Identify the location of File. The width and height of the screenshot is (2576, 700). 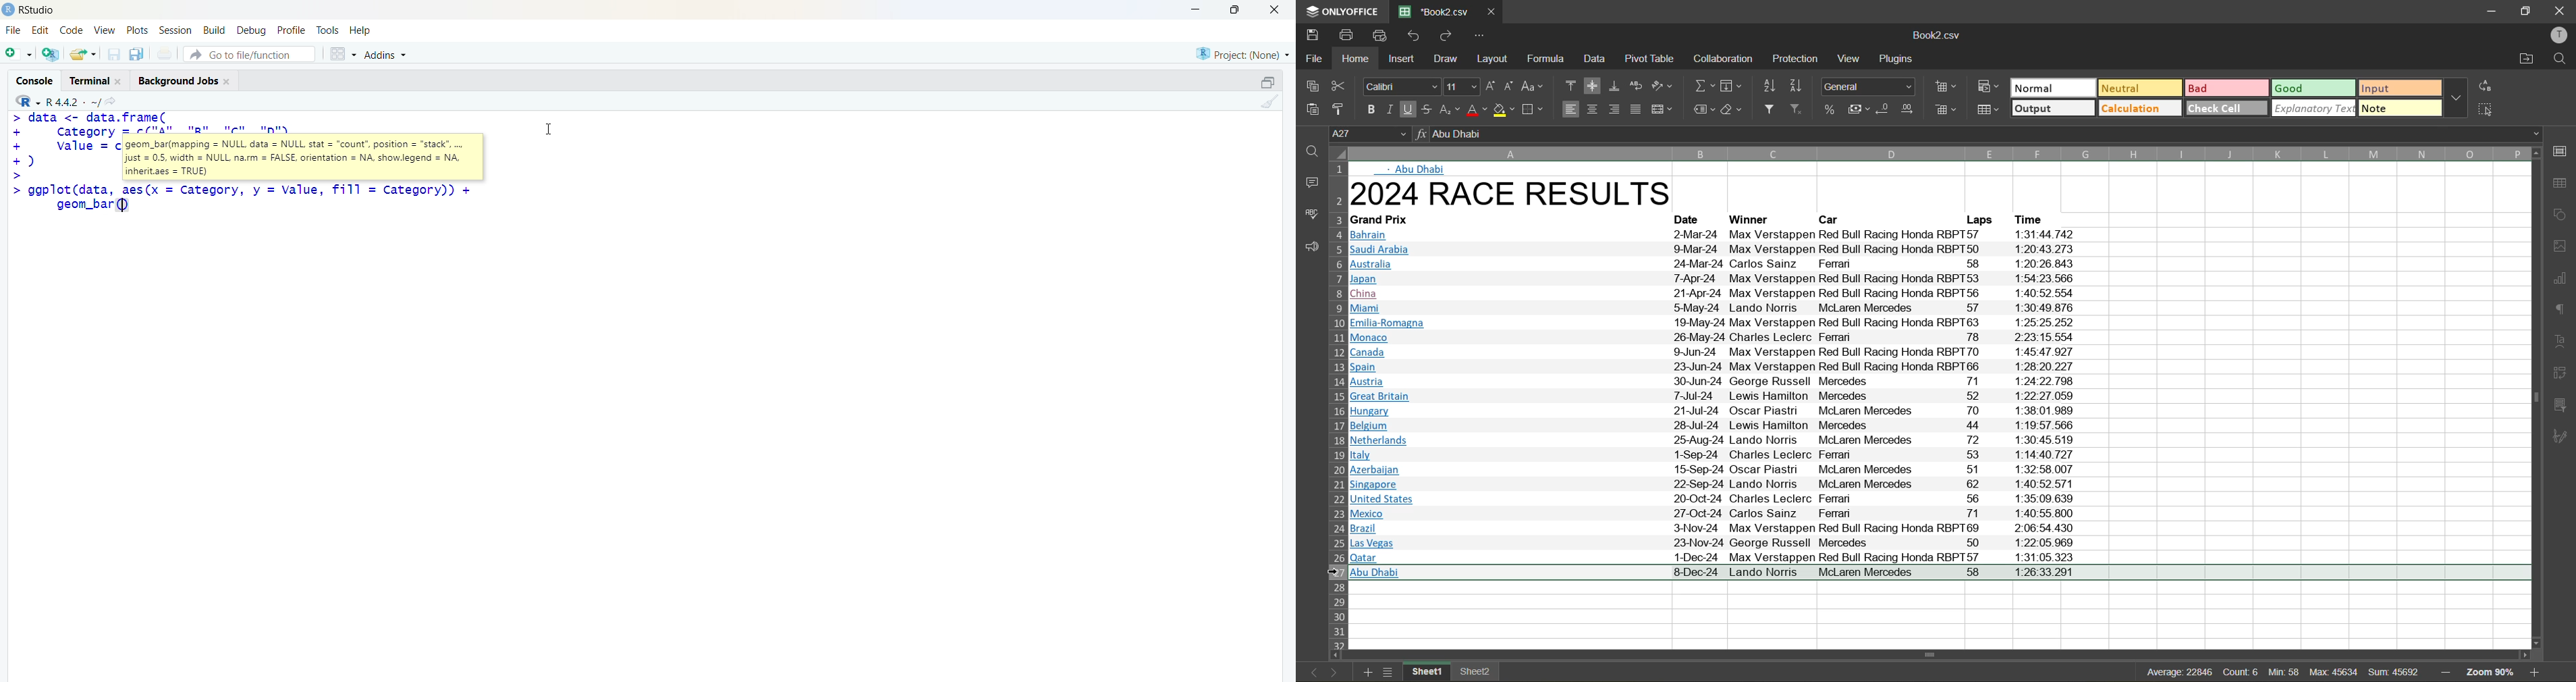
(13, 30).